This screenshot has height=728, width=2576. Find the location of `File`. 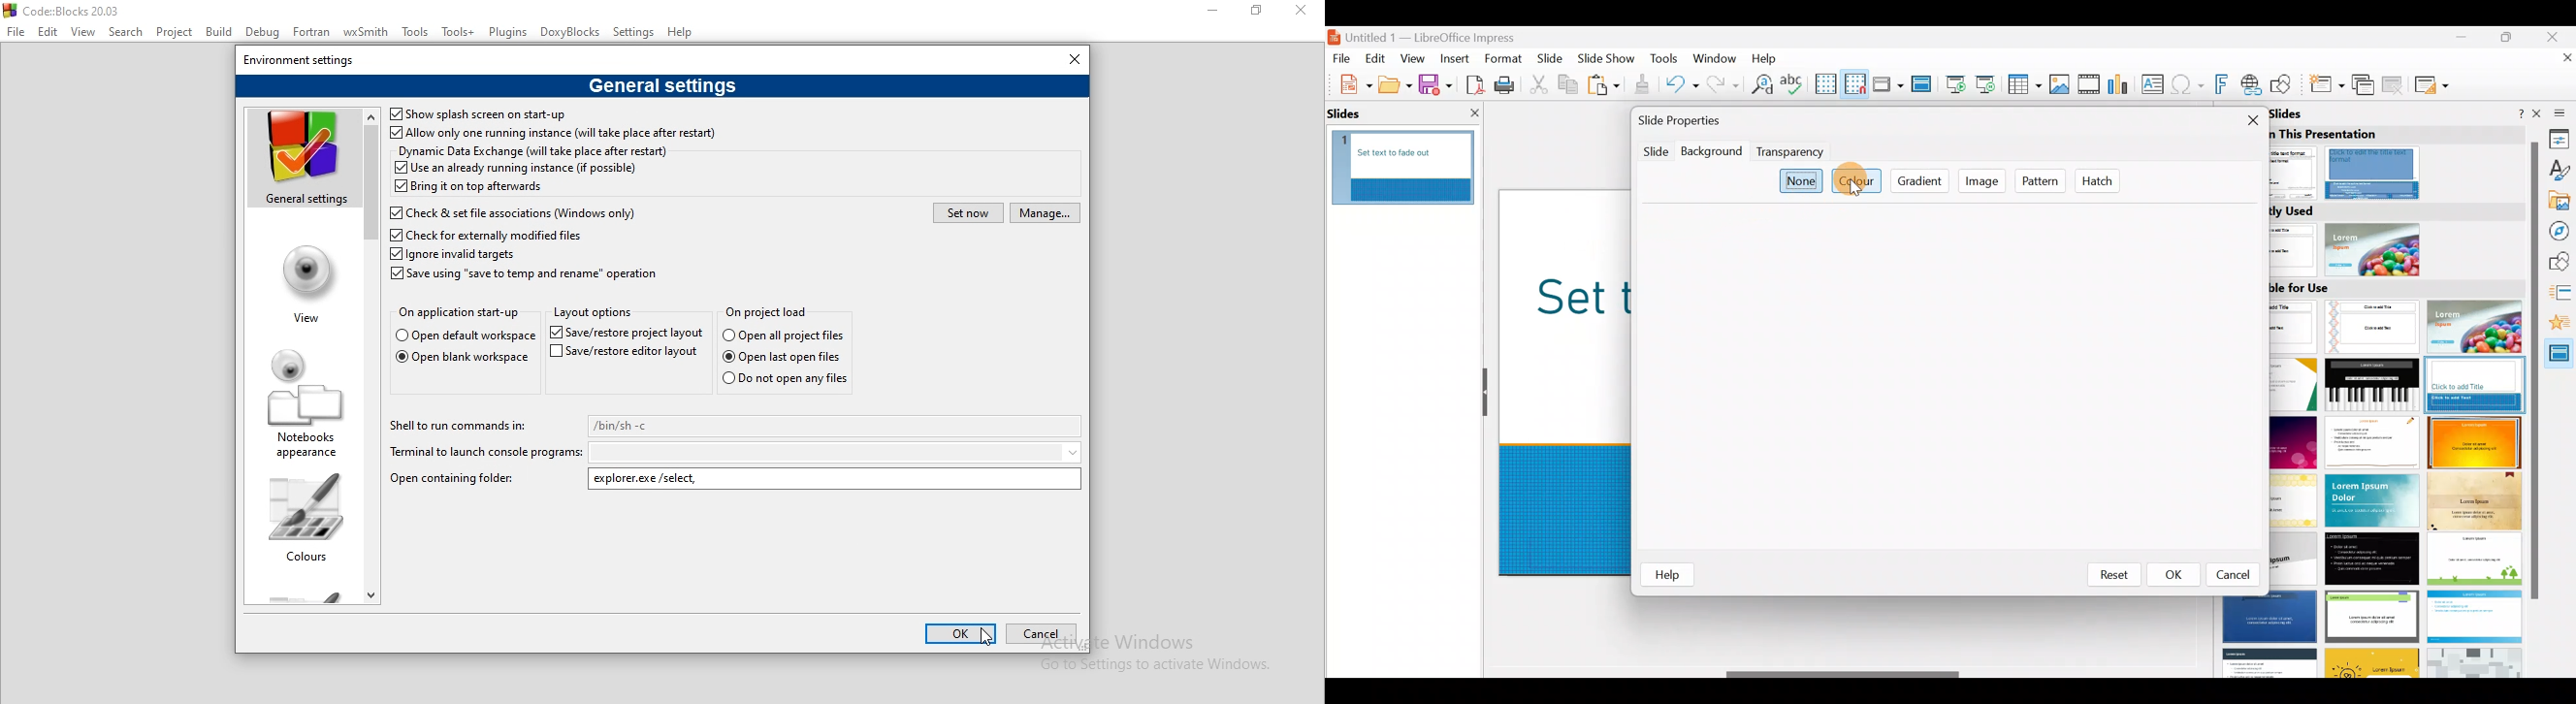

File is located at coordinates (1342, 57).